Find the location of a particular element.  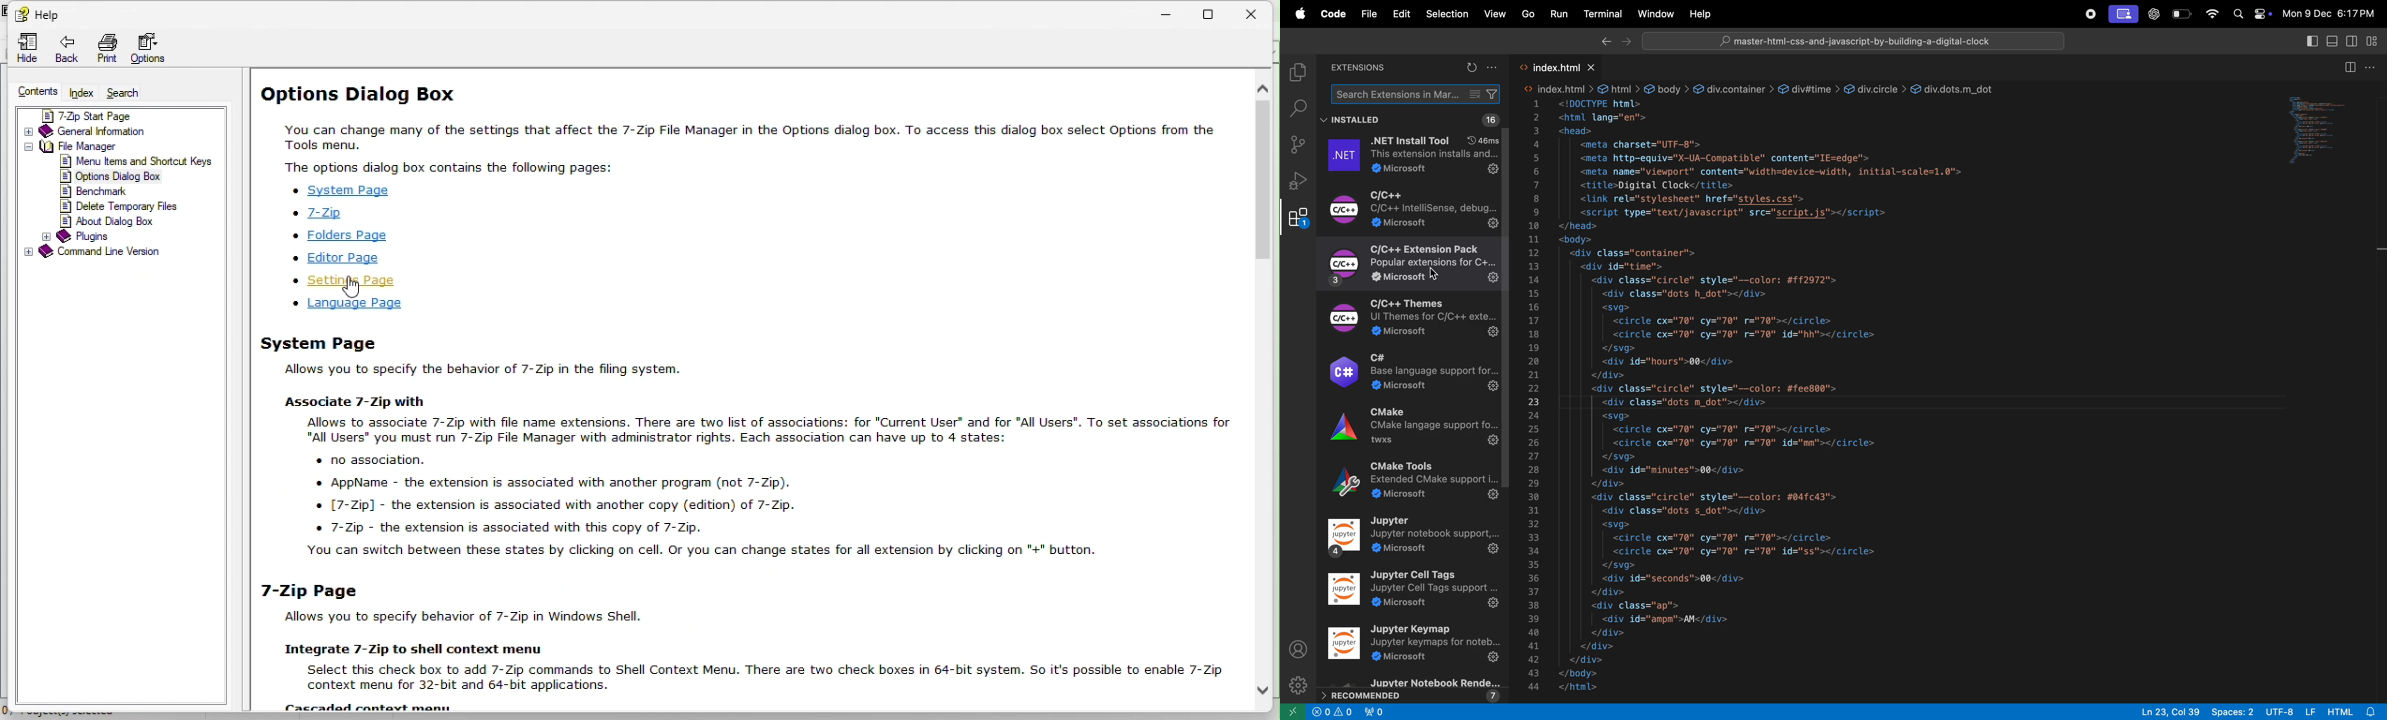

16 is located at coordinates (1488, 121).